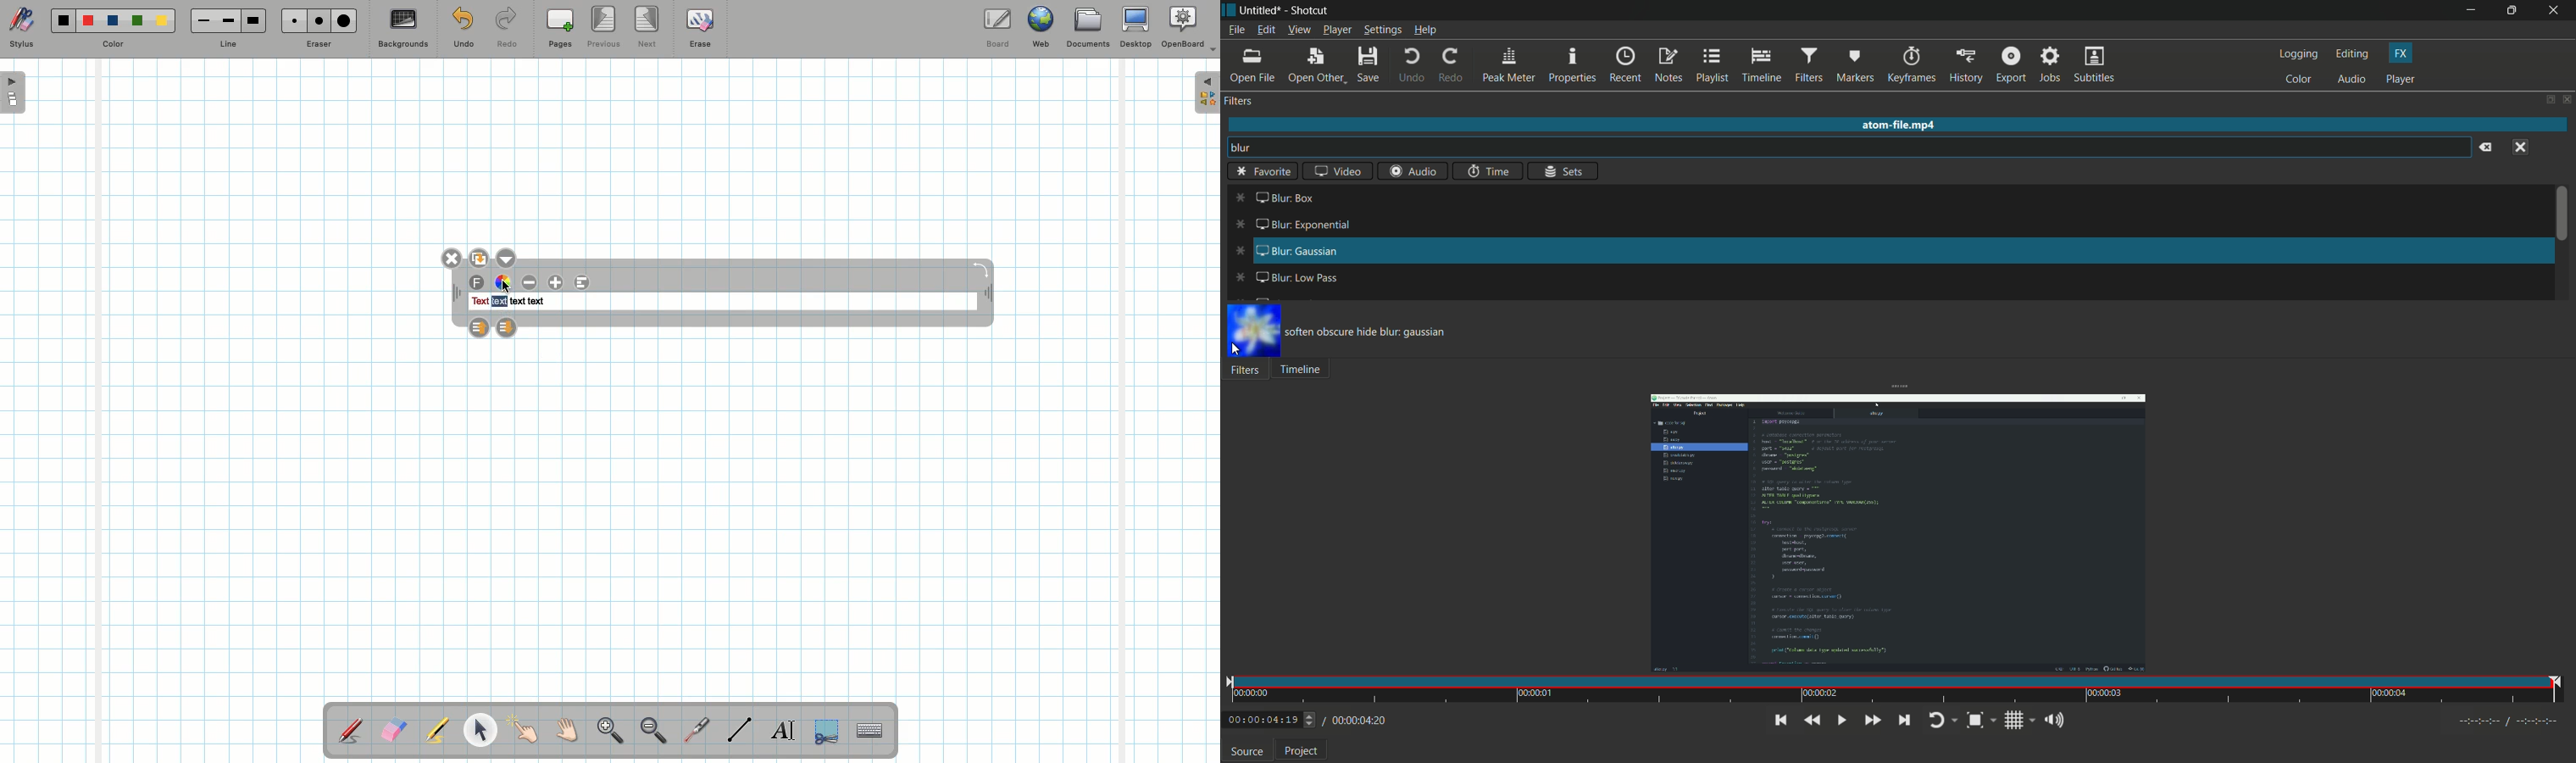  What do you see at coordinates (2475, 11) in the screenshot?
I see `minimize` at bounding box center [2475, 11].